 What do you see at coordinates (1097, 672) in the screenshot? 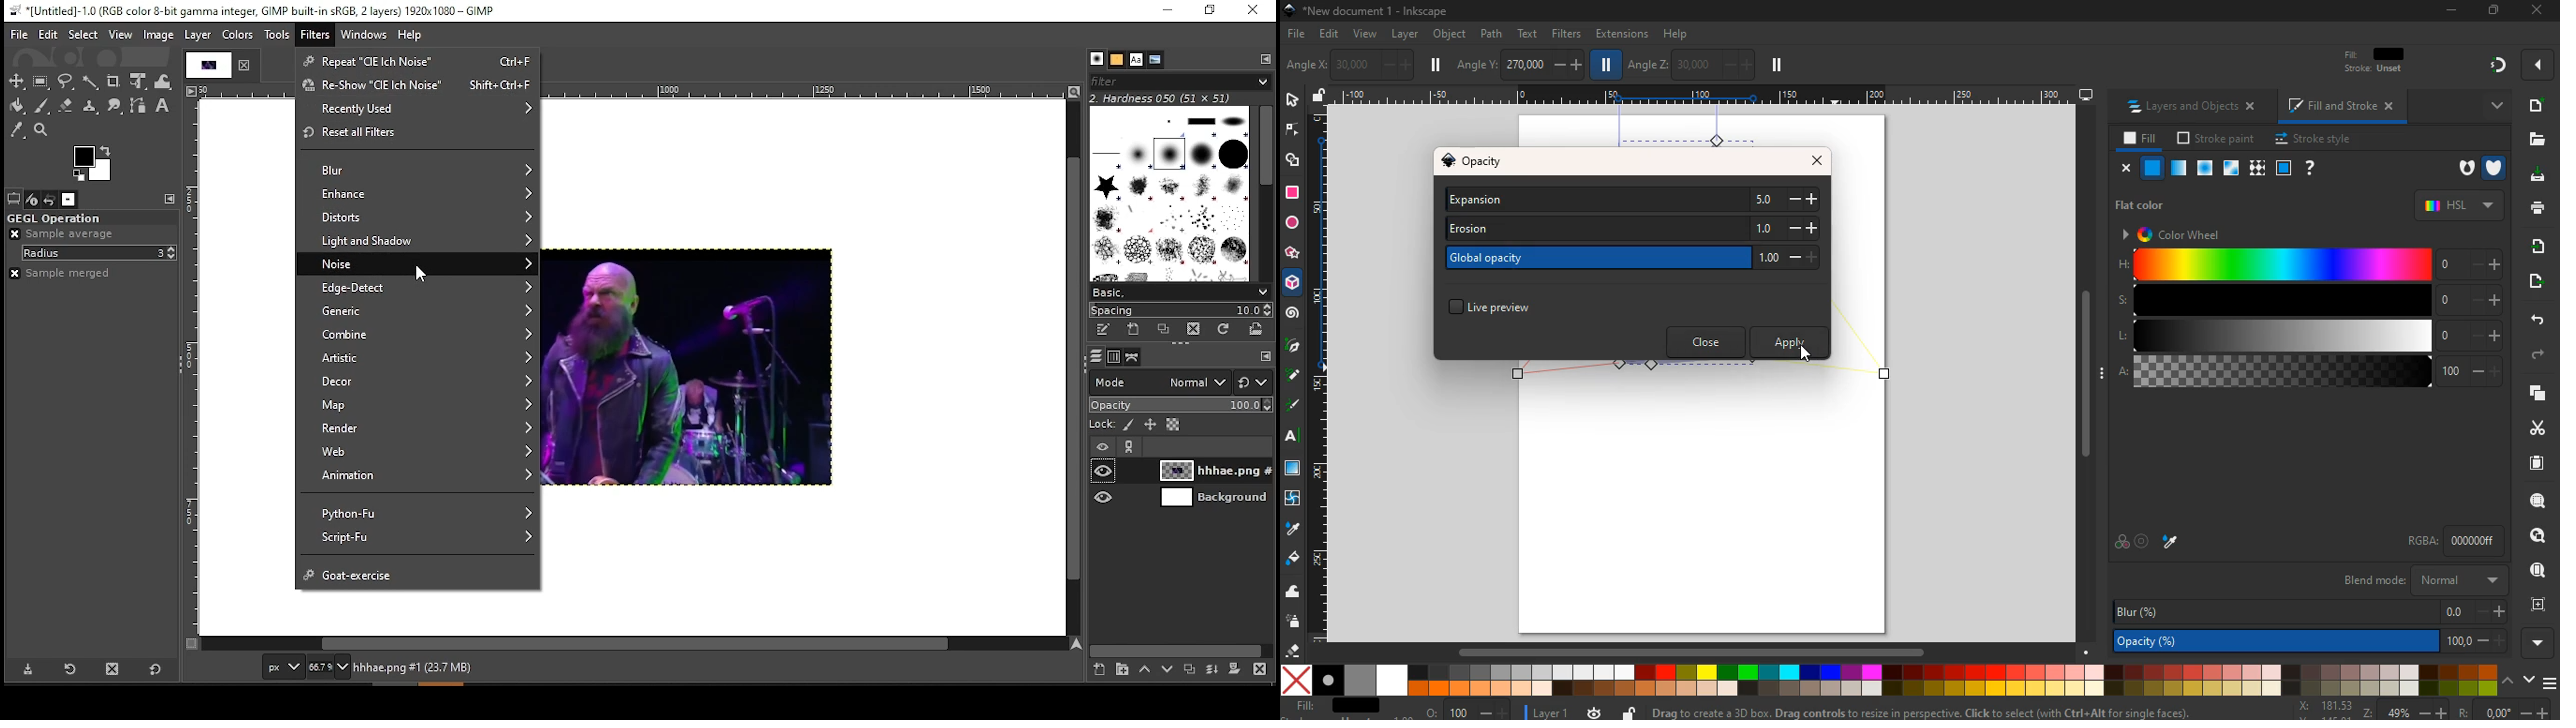
I see `new layer` at bounding box center [1097, 672].